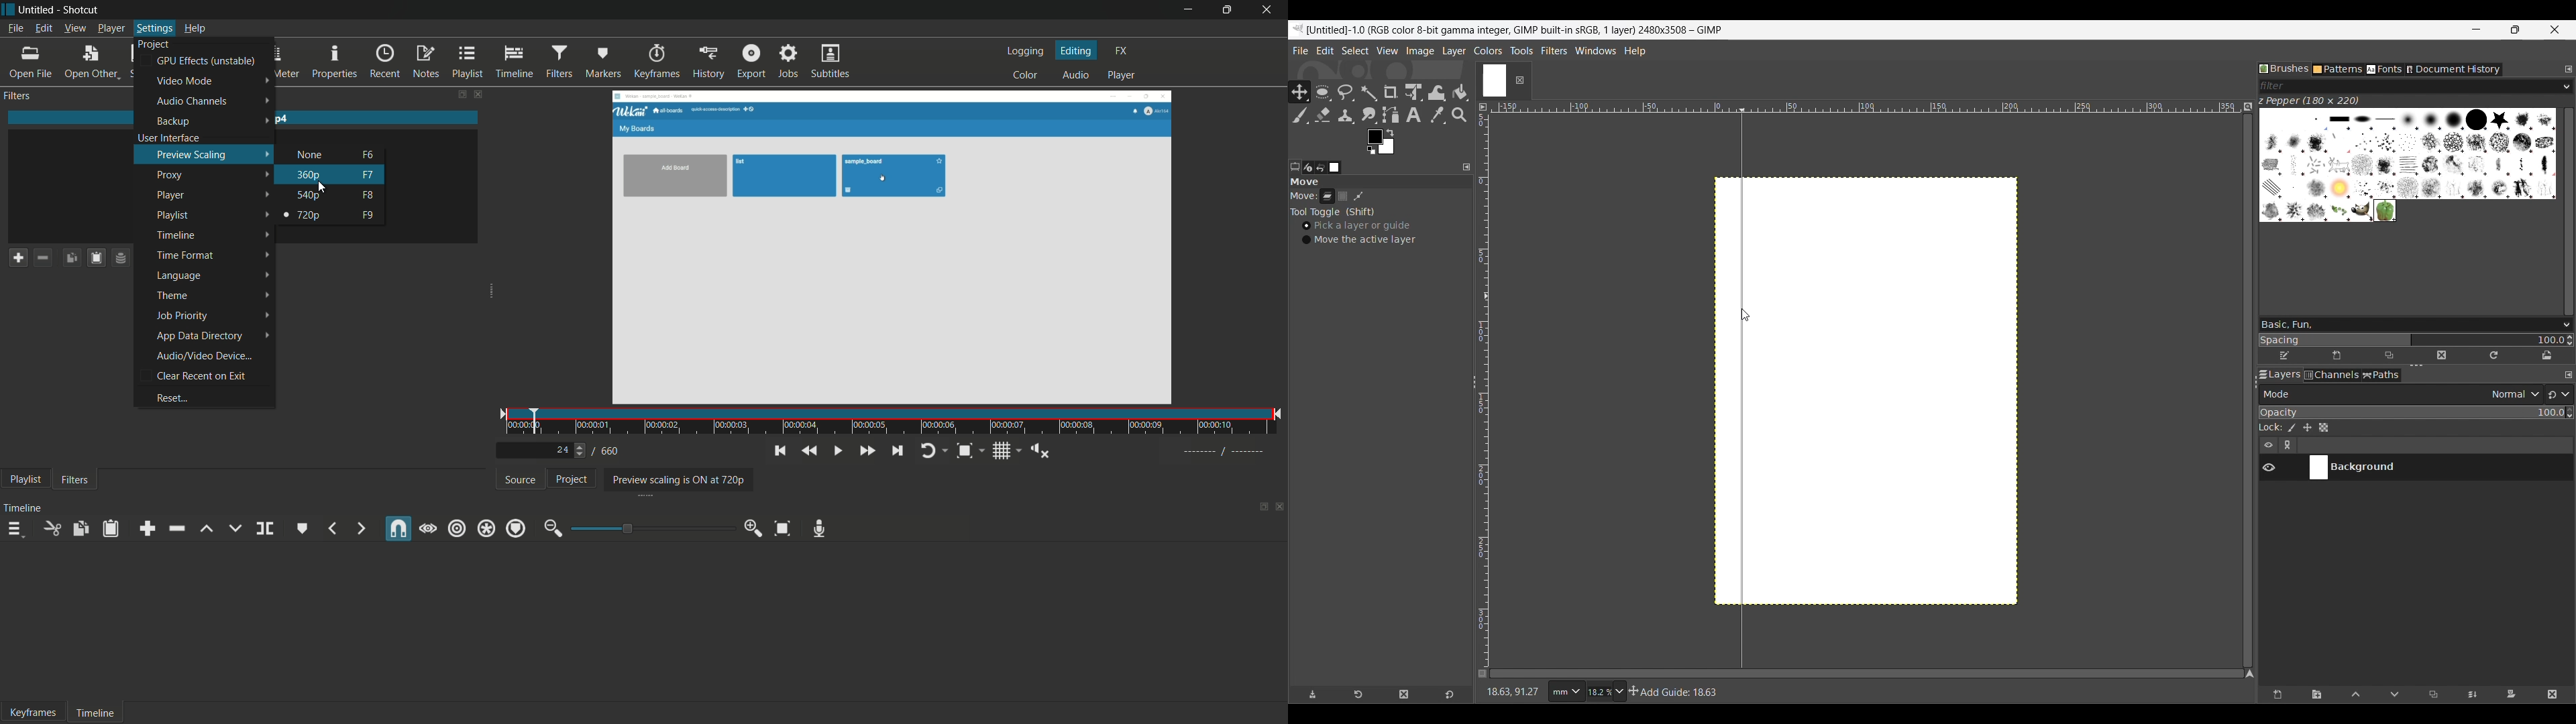  I want to click on Move tool, current selection highlighted, so click(1298, 90).